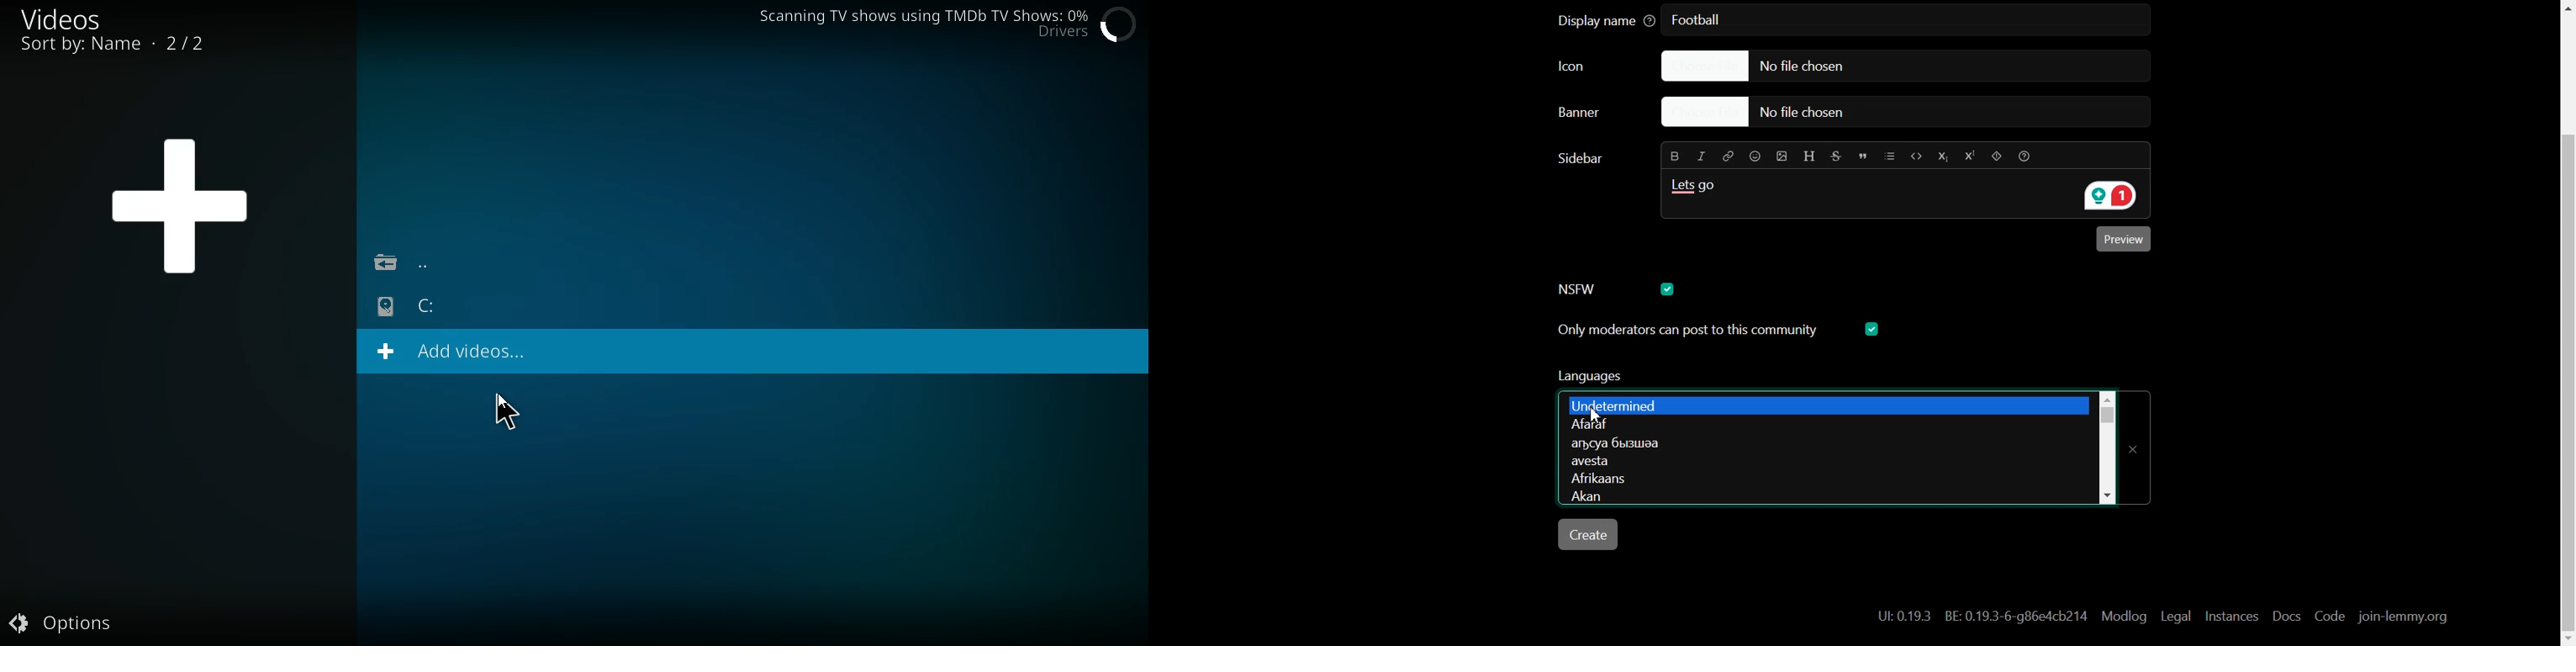 The image size is (2576, 672). I want to click on check, so click(1874, 329).